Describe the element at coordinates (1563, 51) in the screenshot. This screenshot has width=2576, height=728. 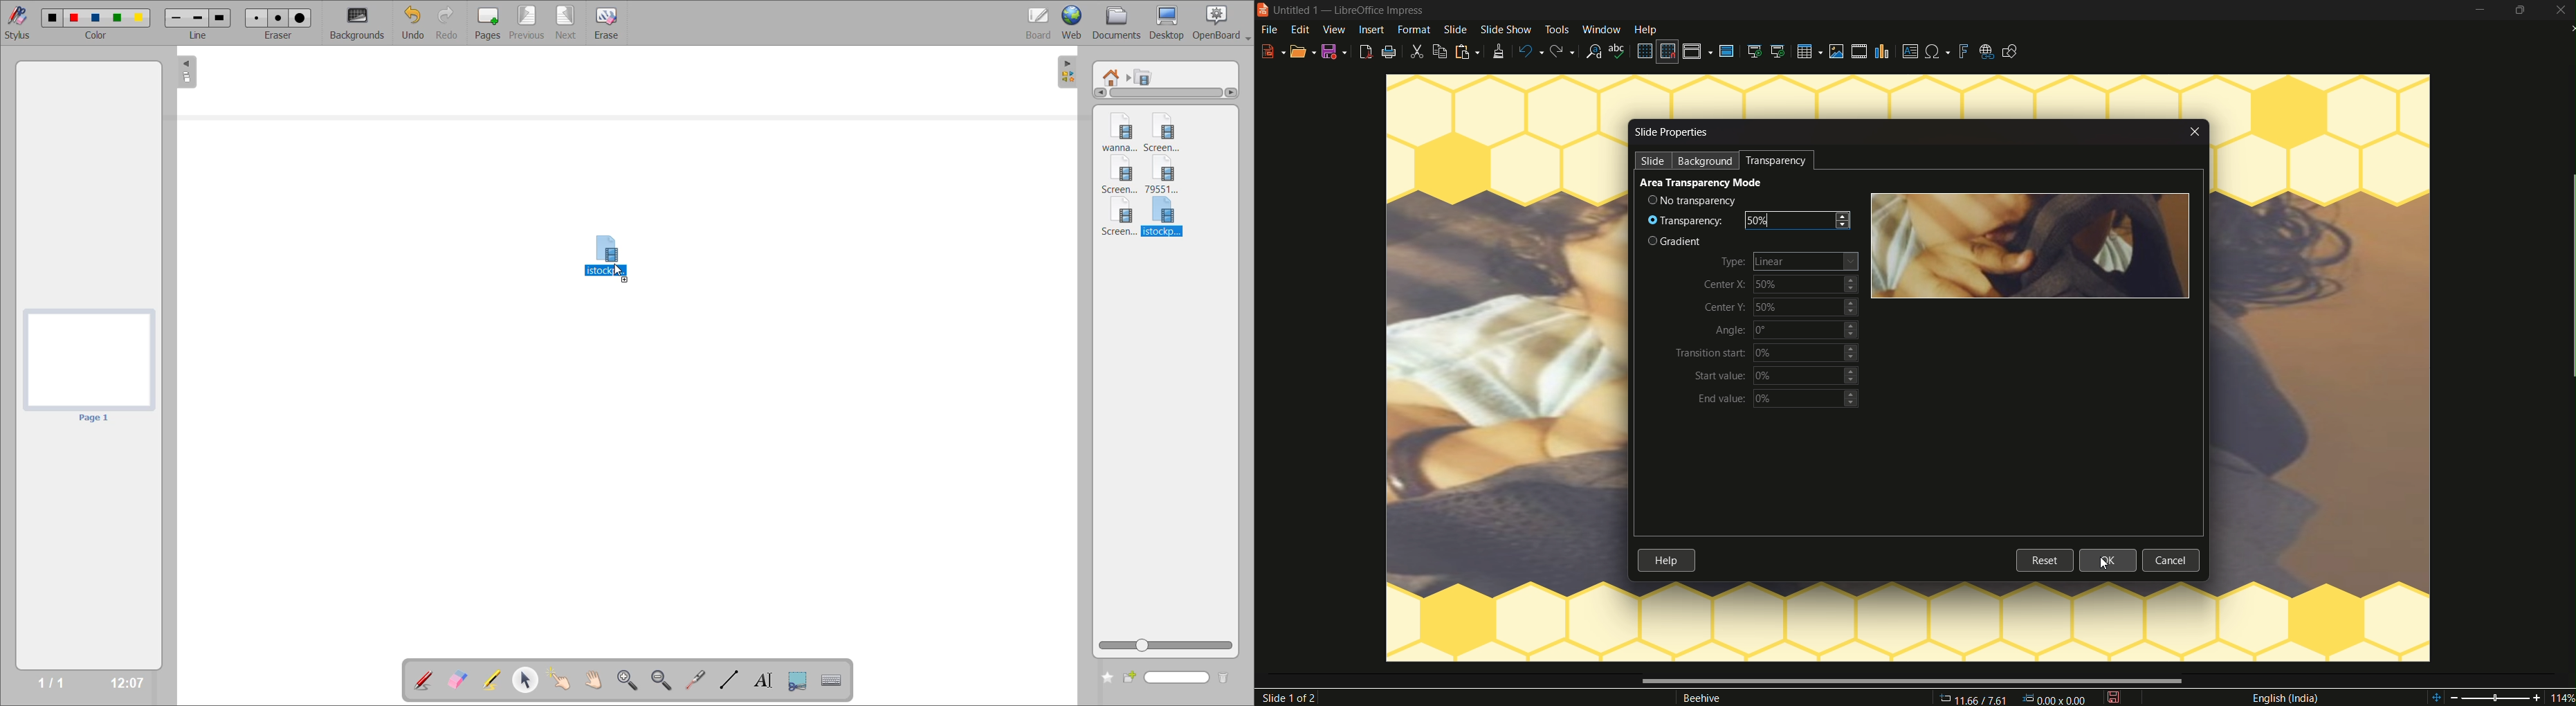
I see `redo` at that location.